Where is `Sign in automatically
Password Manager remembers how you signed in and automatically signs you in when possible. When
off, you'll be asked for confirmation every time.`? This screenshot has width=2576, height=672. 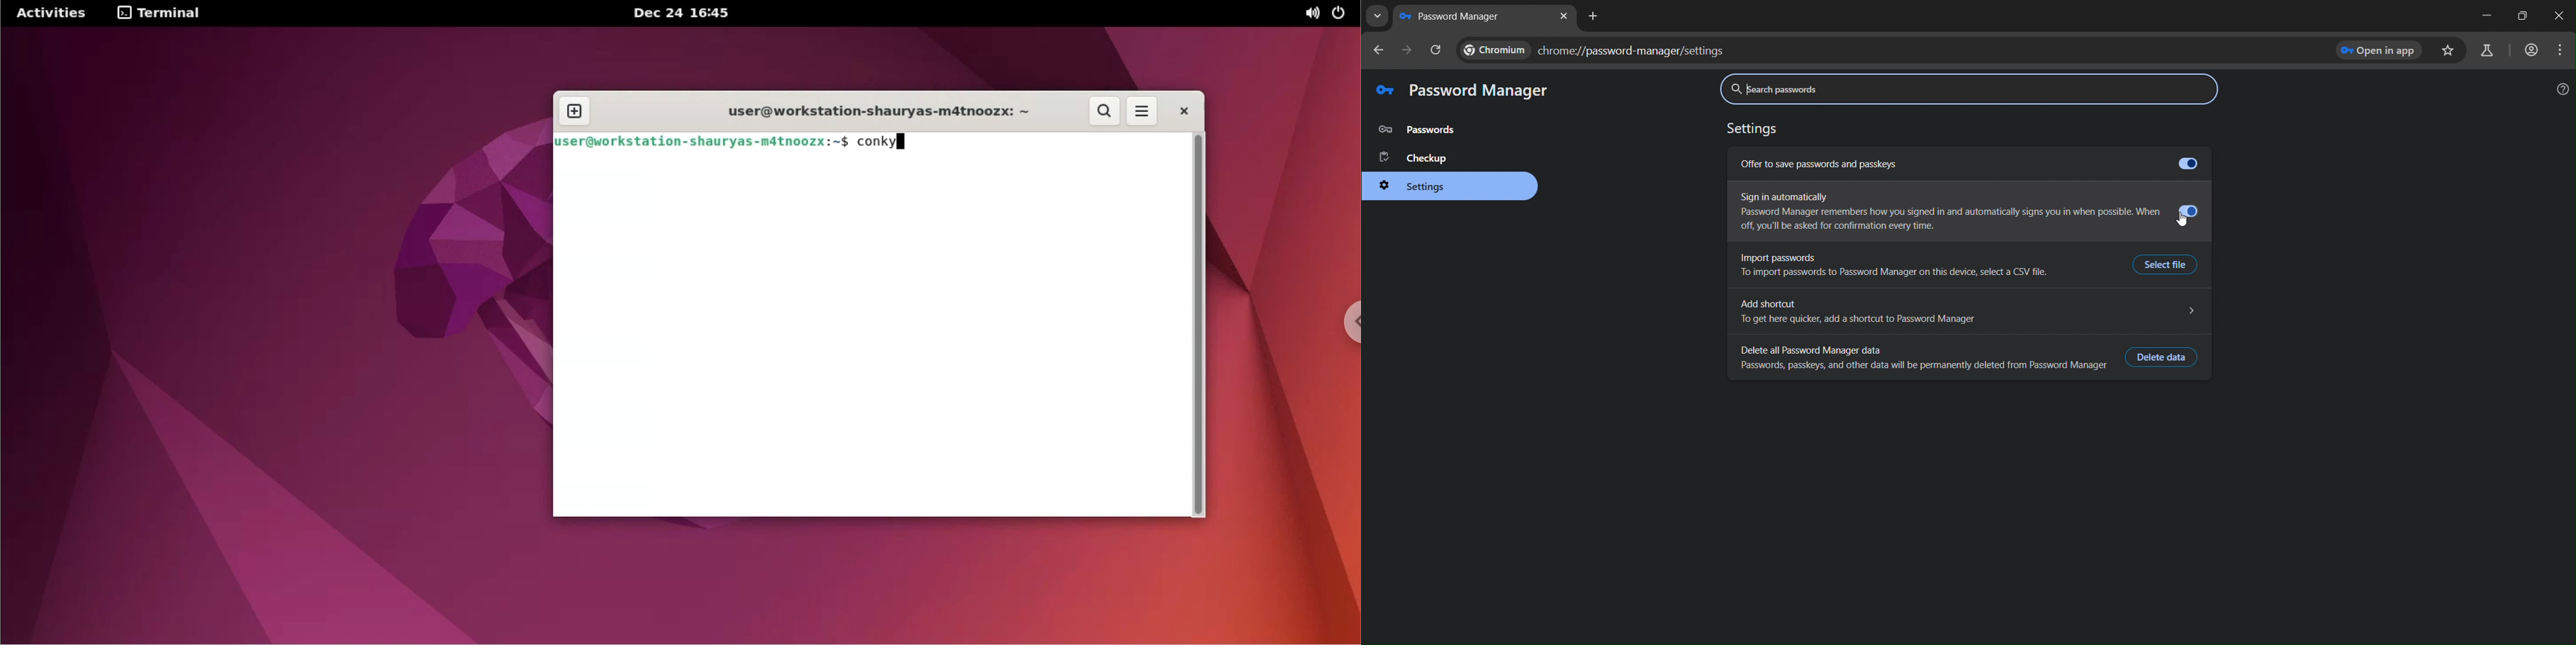 Sign in automatically
Password Manager remembers how you signed in and automatically signs you in when possible. When
off, you'll be asked for confirmation every time. is located at coordinates (1969, 214).